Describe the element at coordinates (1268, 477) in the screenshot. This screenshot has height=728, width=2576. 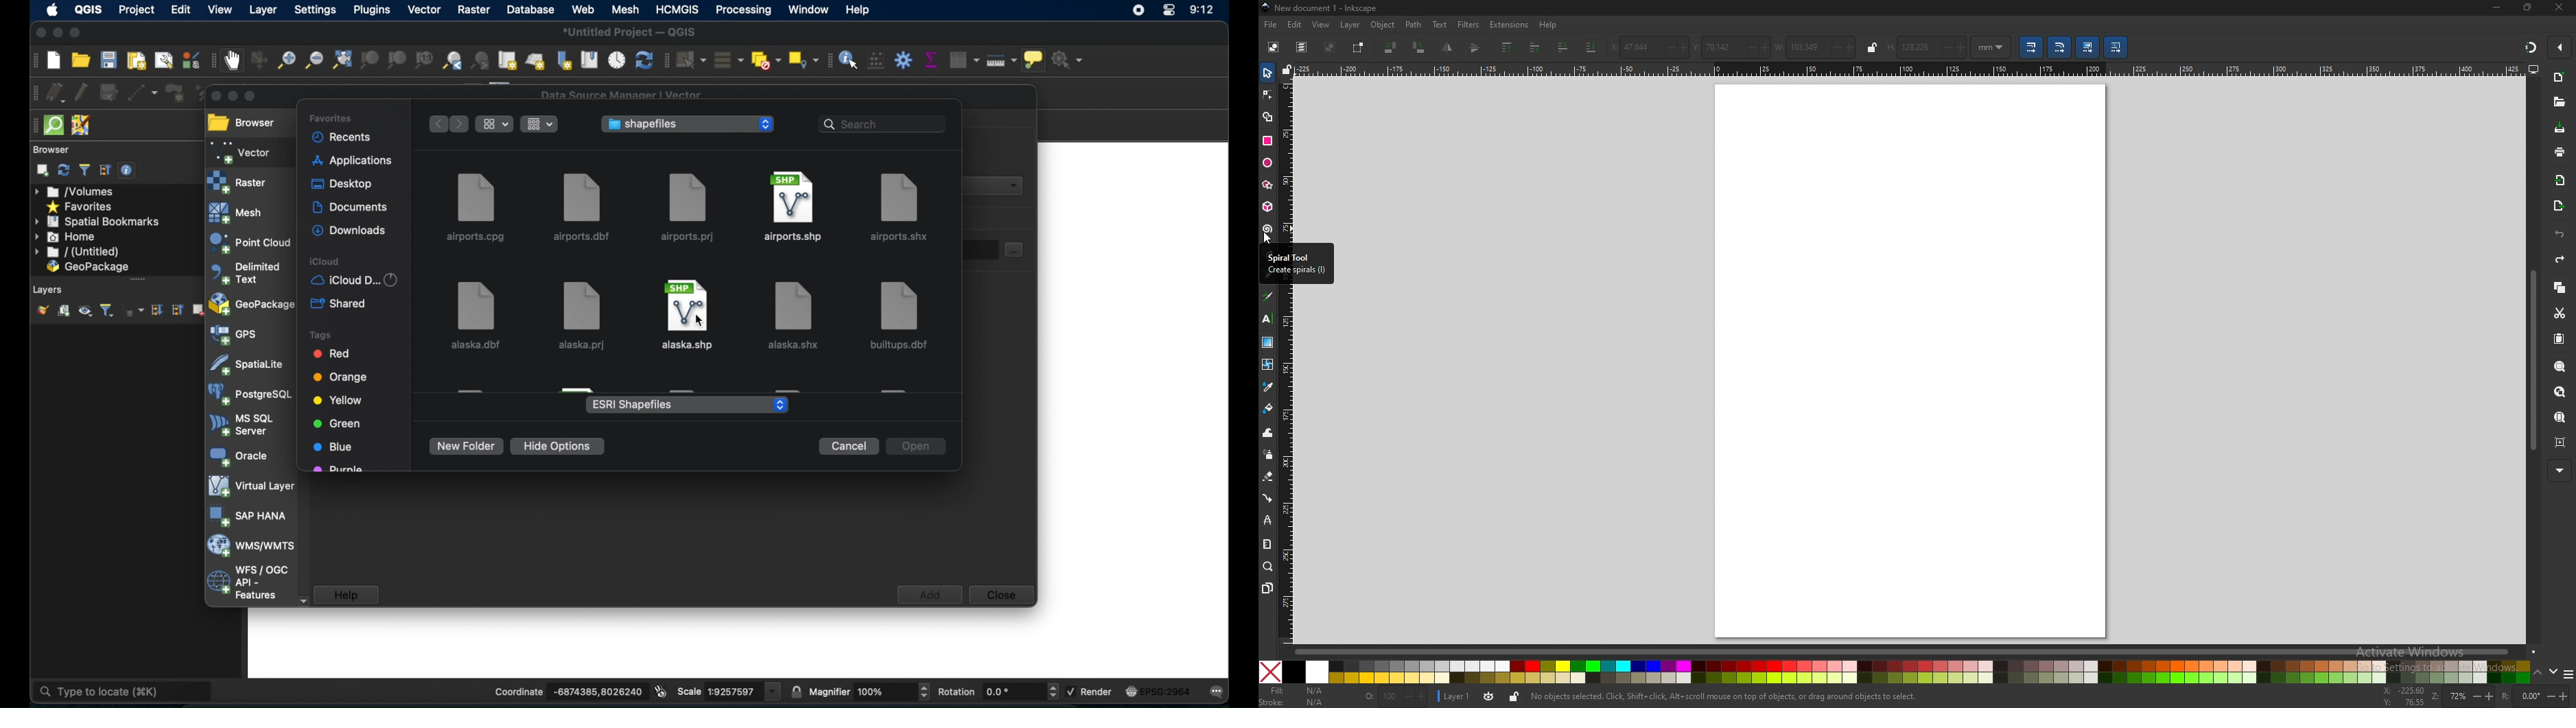
I see `eraser` at that location.